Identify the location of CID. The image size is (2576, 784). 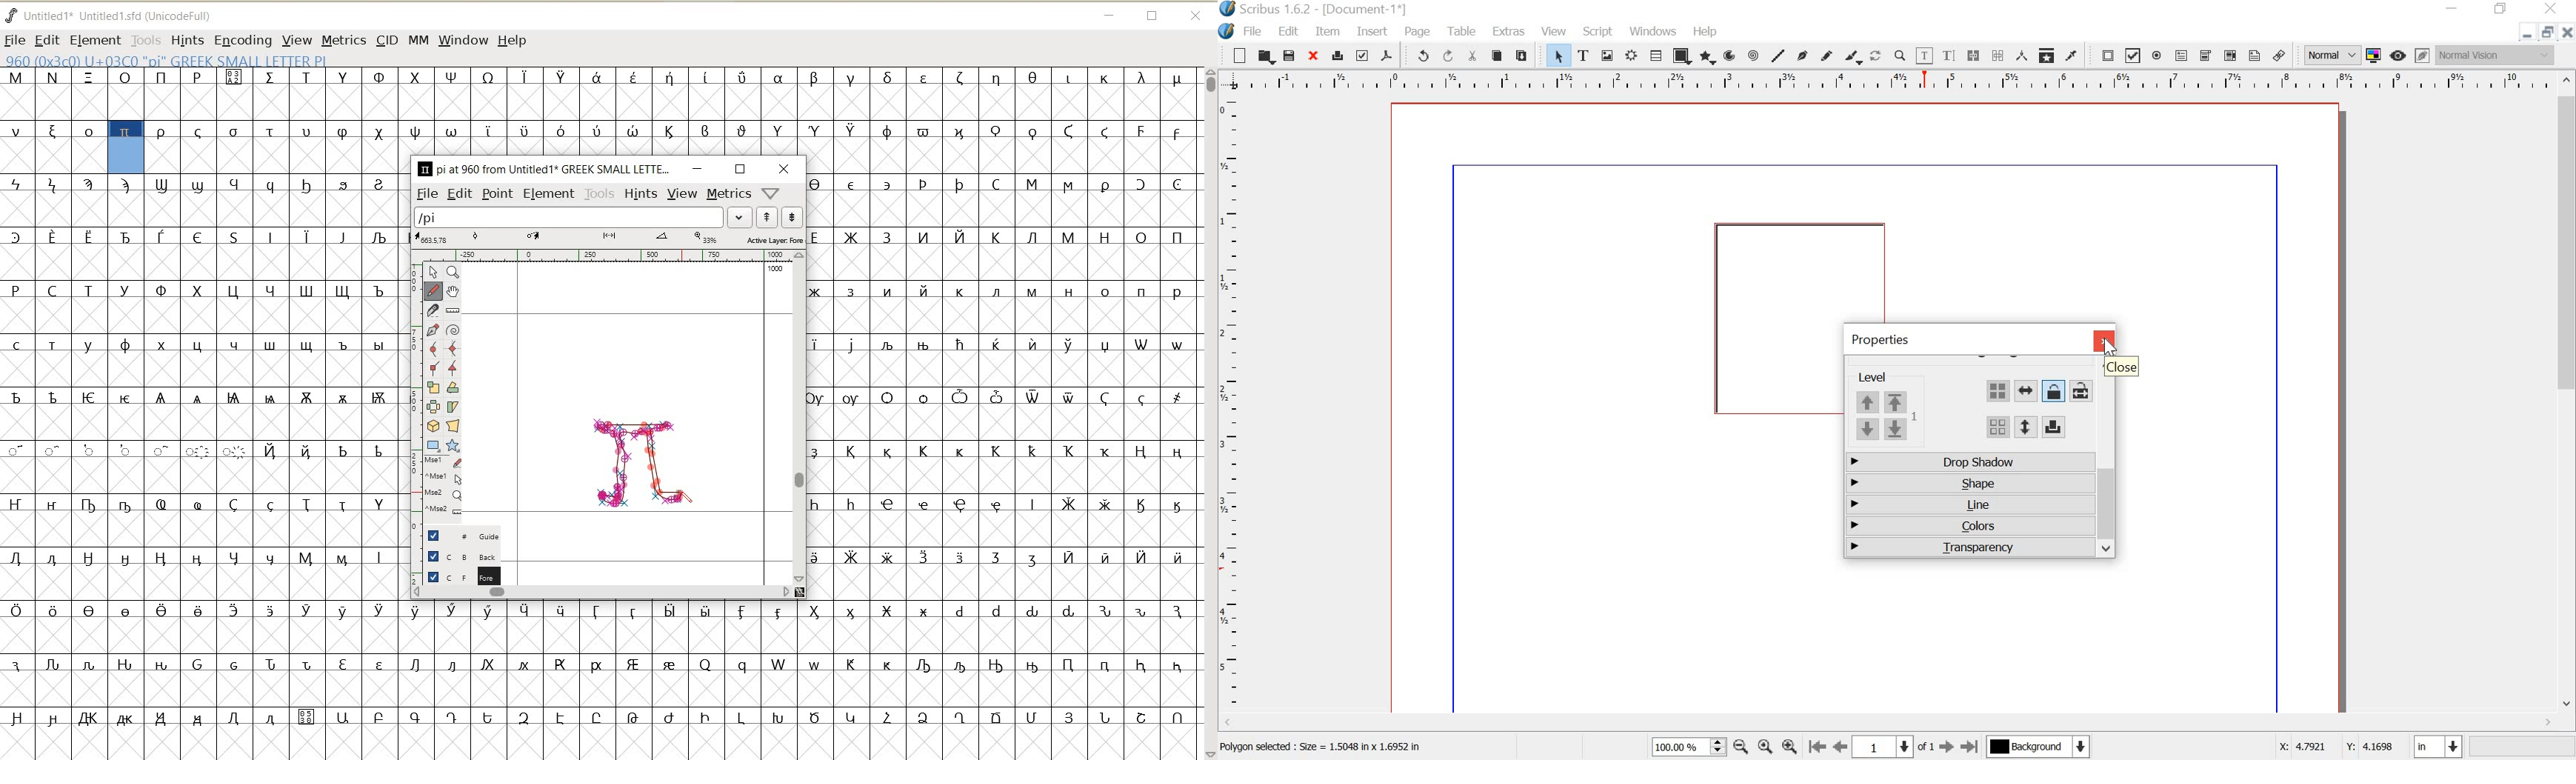
(387, 39).